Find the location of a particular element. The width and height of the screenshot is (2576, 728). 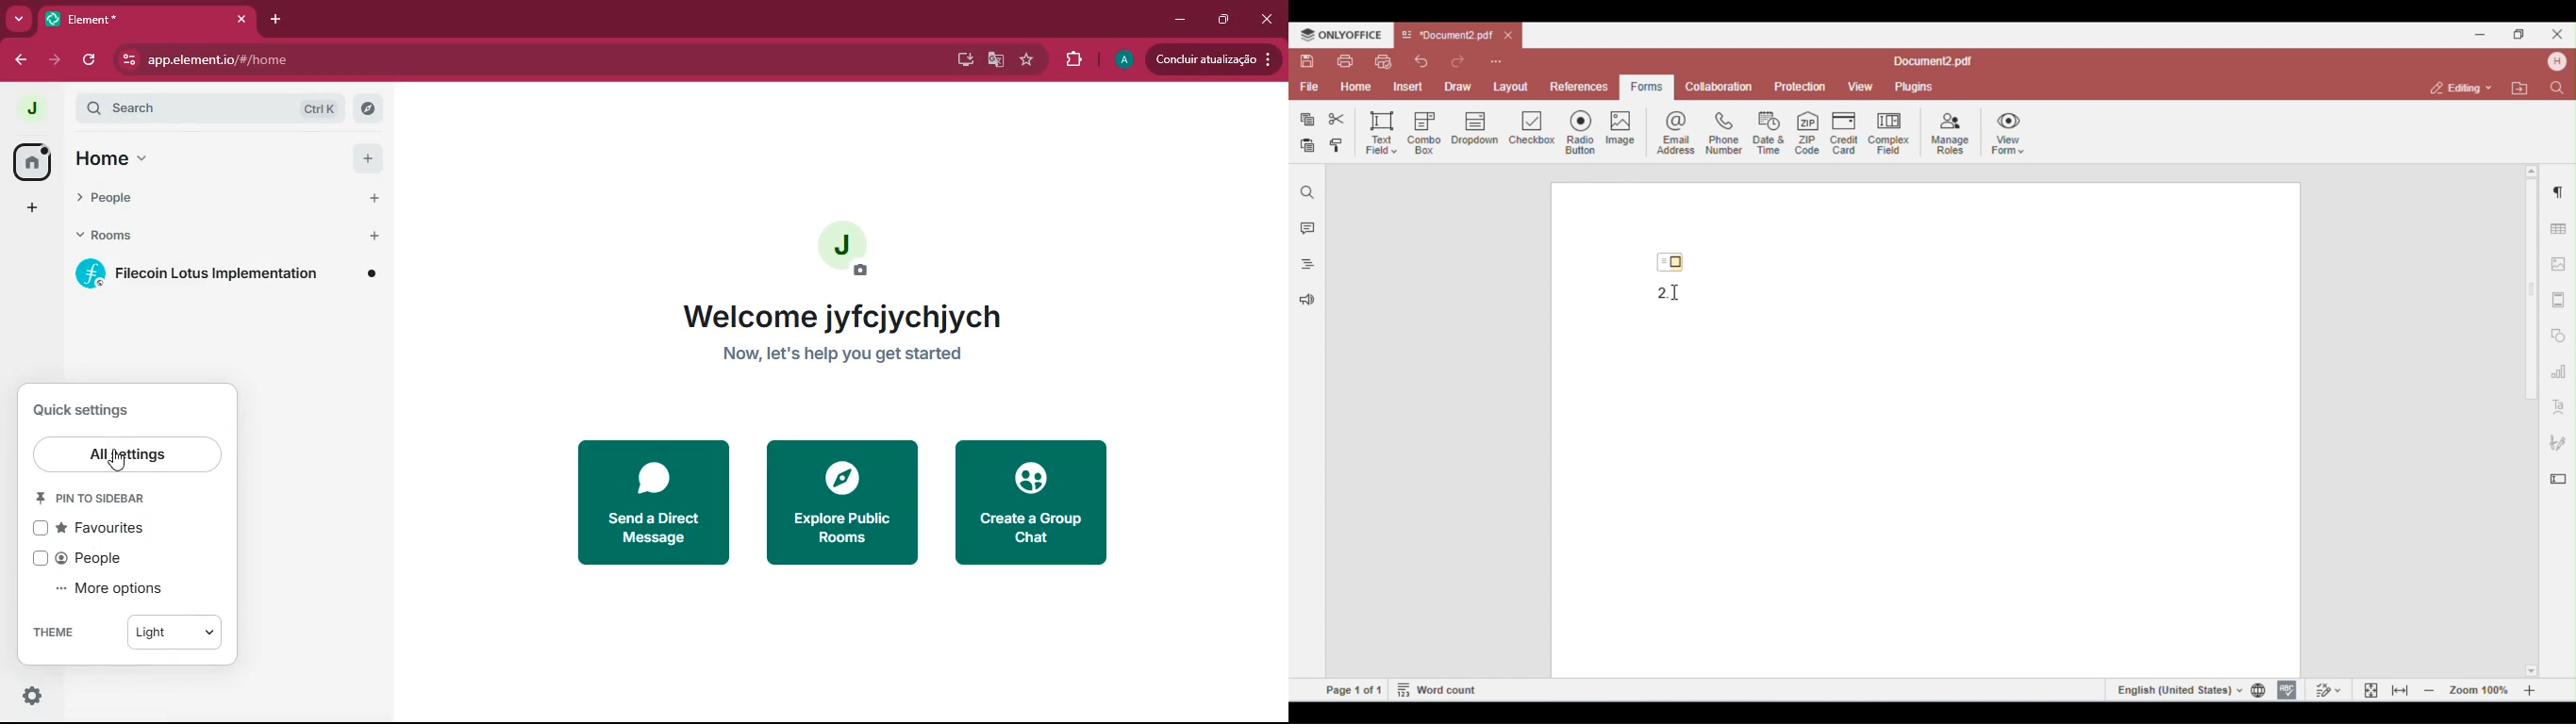

add tab is located at coordinates (278, 15).